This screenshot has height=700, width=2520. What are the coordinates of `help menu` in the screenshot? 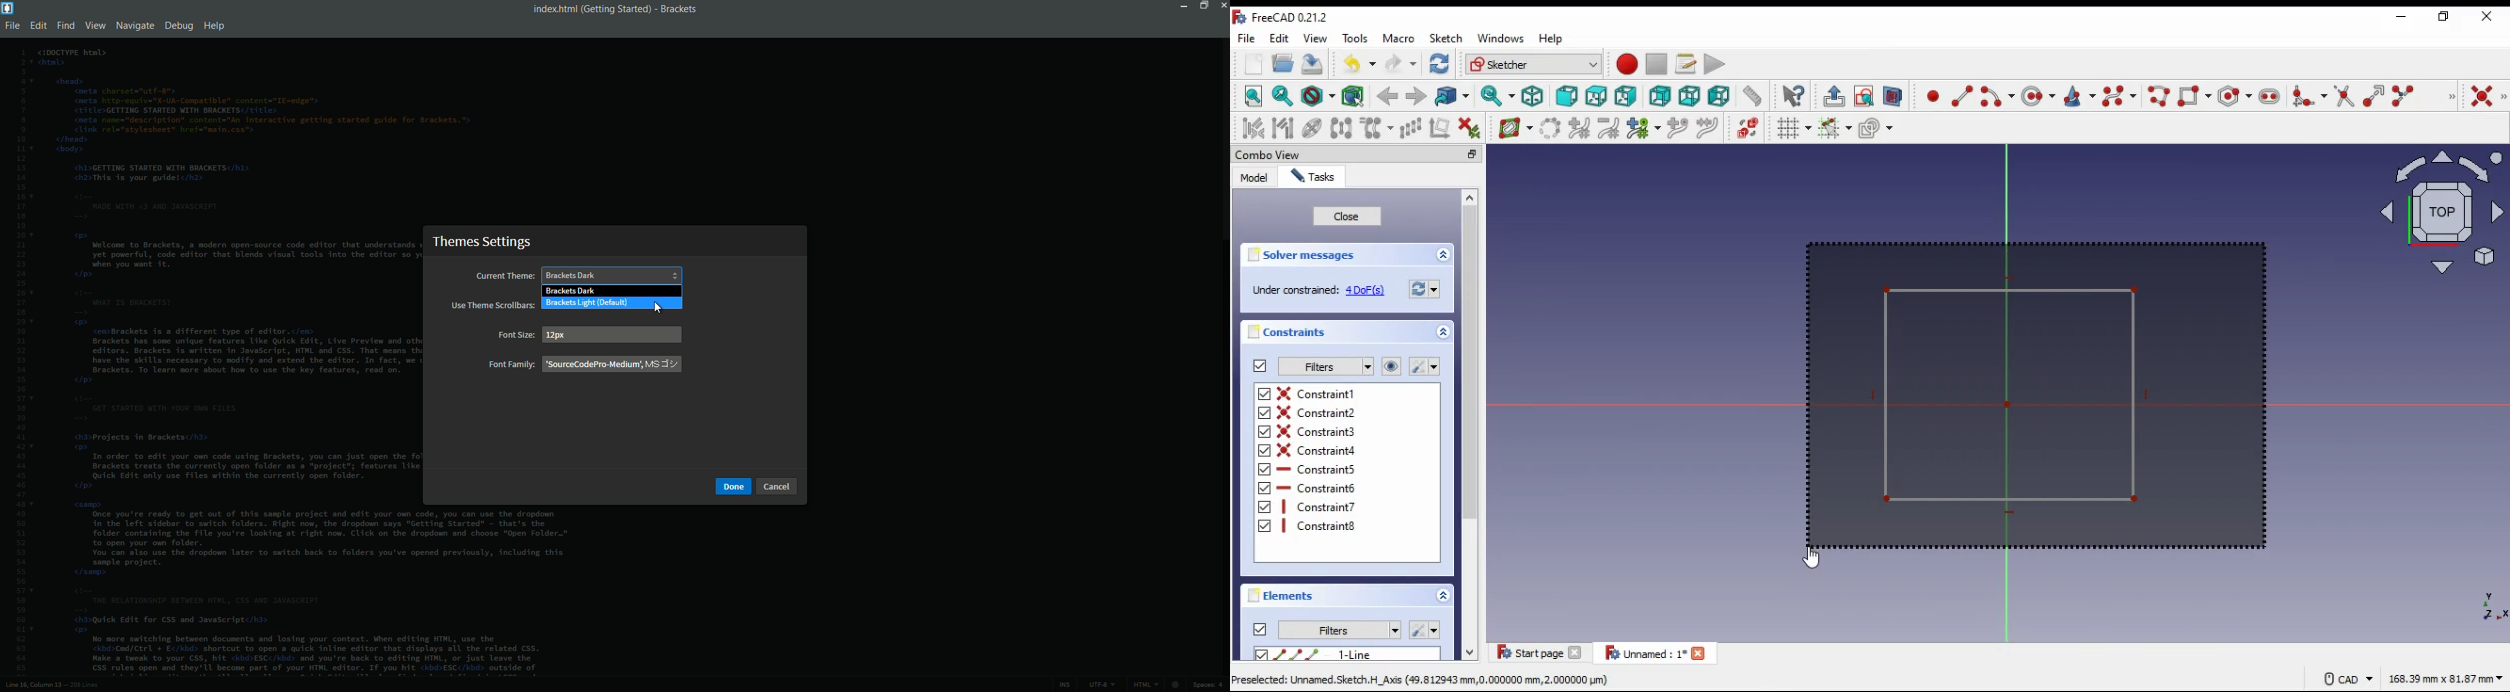 It's located at (215, 27).